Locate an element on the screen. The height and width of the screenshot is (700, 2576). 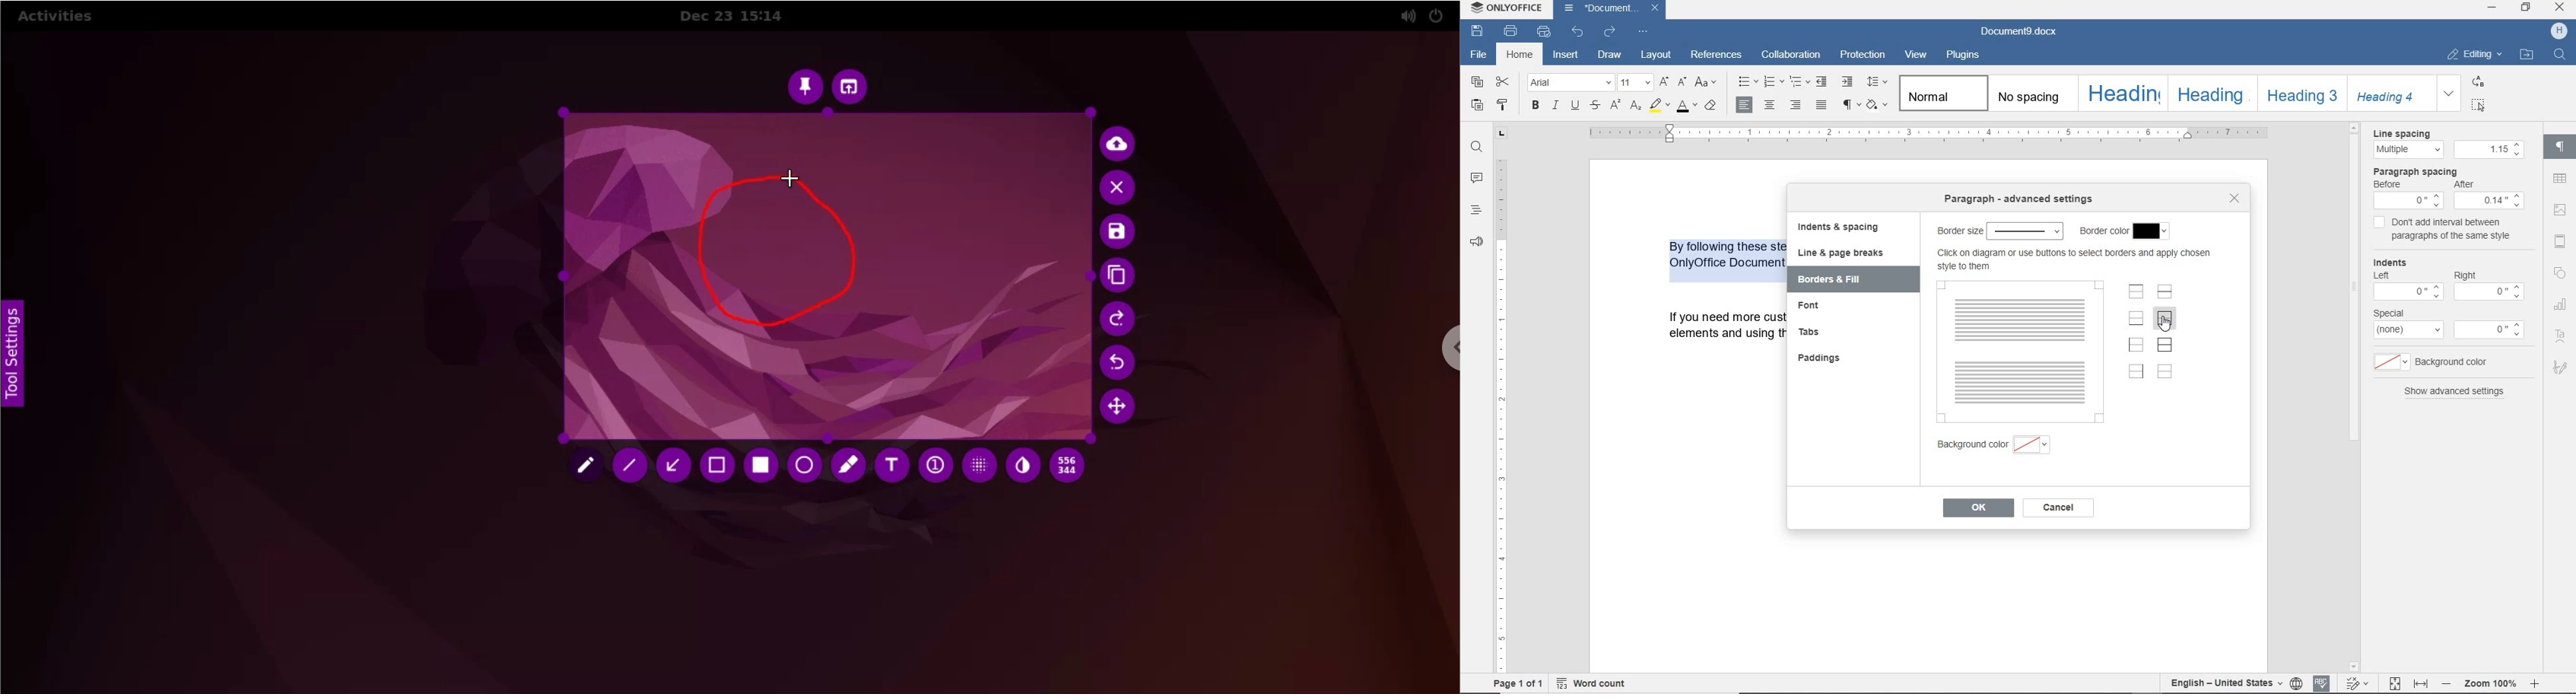
preview is located at coordinates (2022, 353).